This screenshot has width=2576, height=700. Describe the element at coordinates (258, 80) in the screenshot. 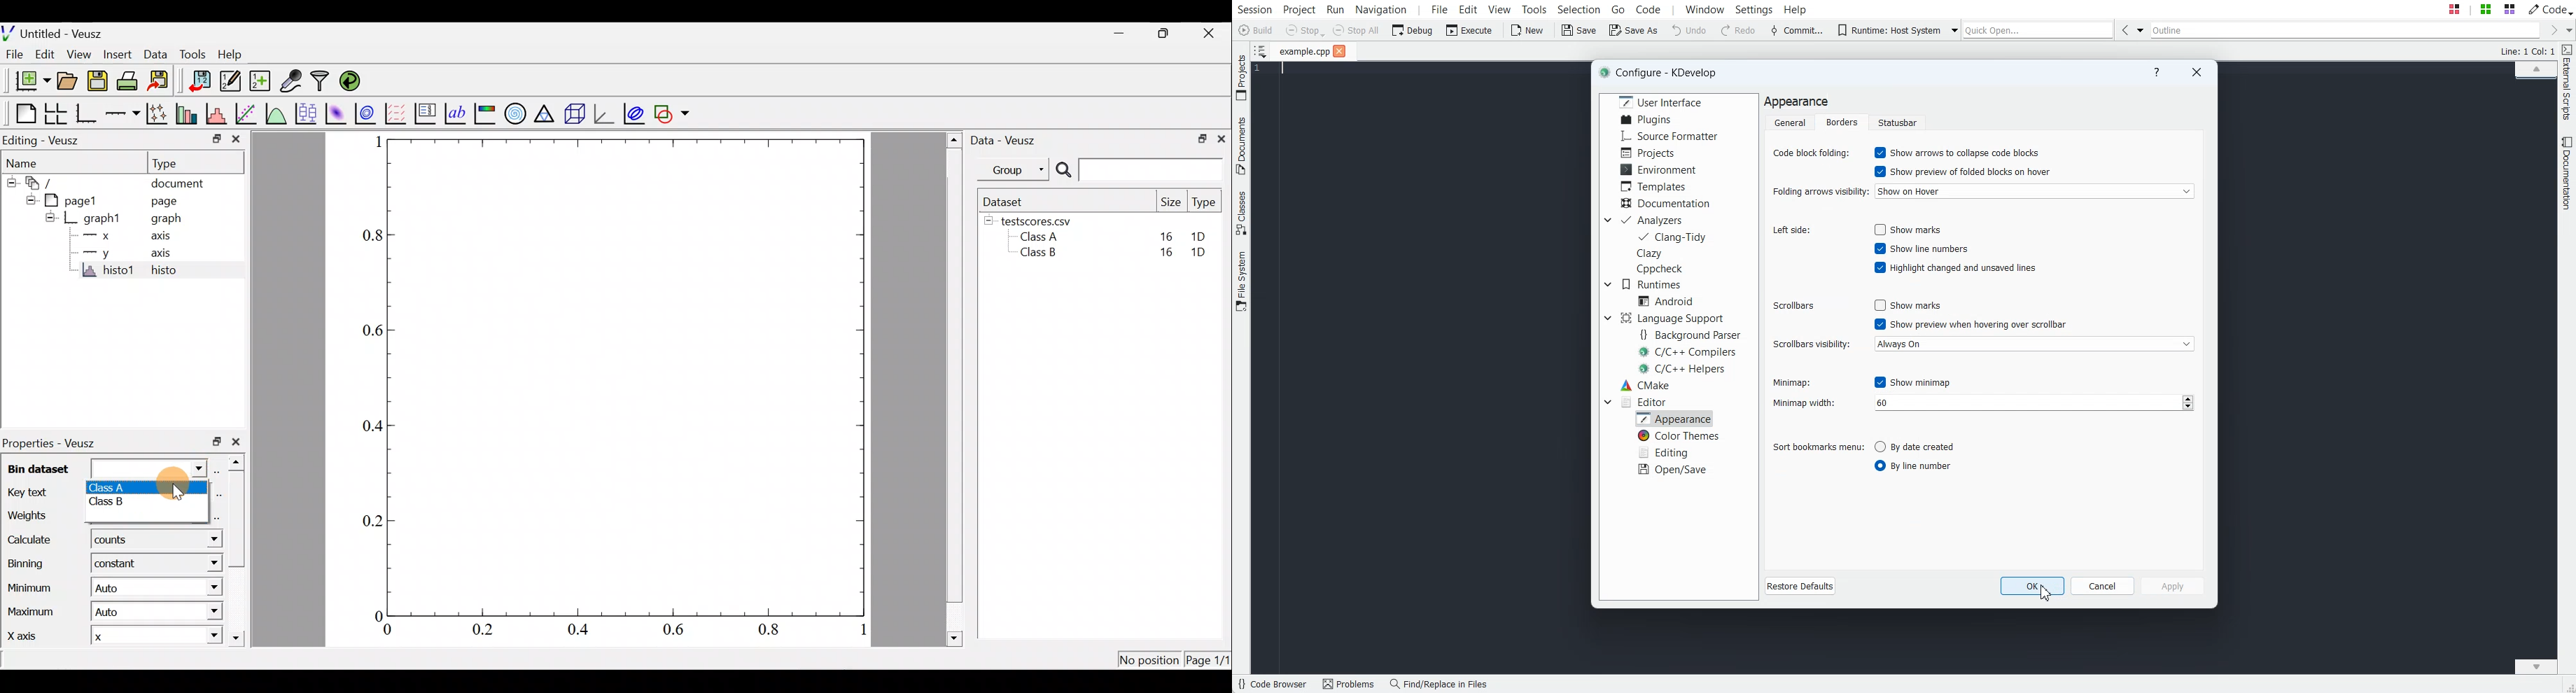

I see `Create new dataset using ranges, parametrically, or as functions of existing datasets.` at that location.